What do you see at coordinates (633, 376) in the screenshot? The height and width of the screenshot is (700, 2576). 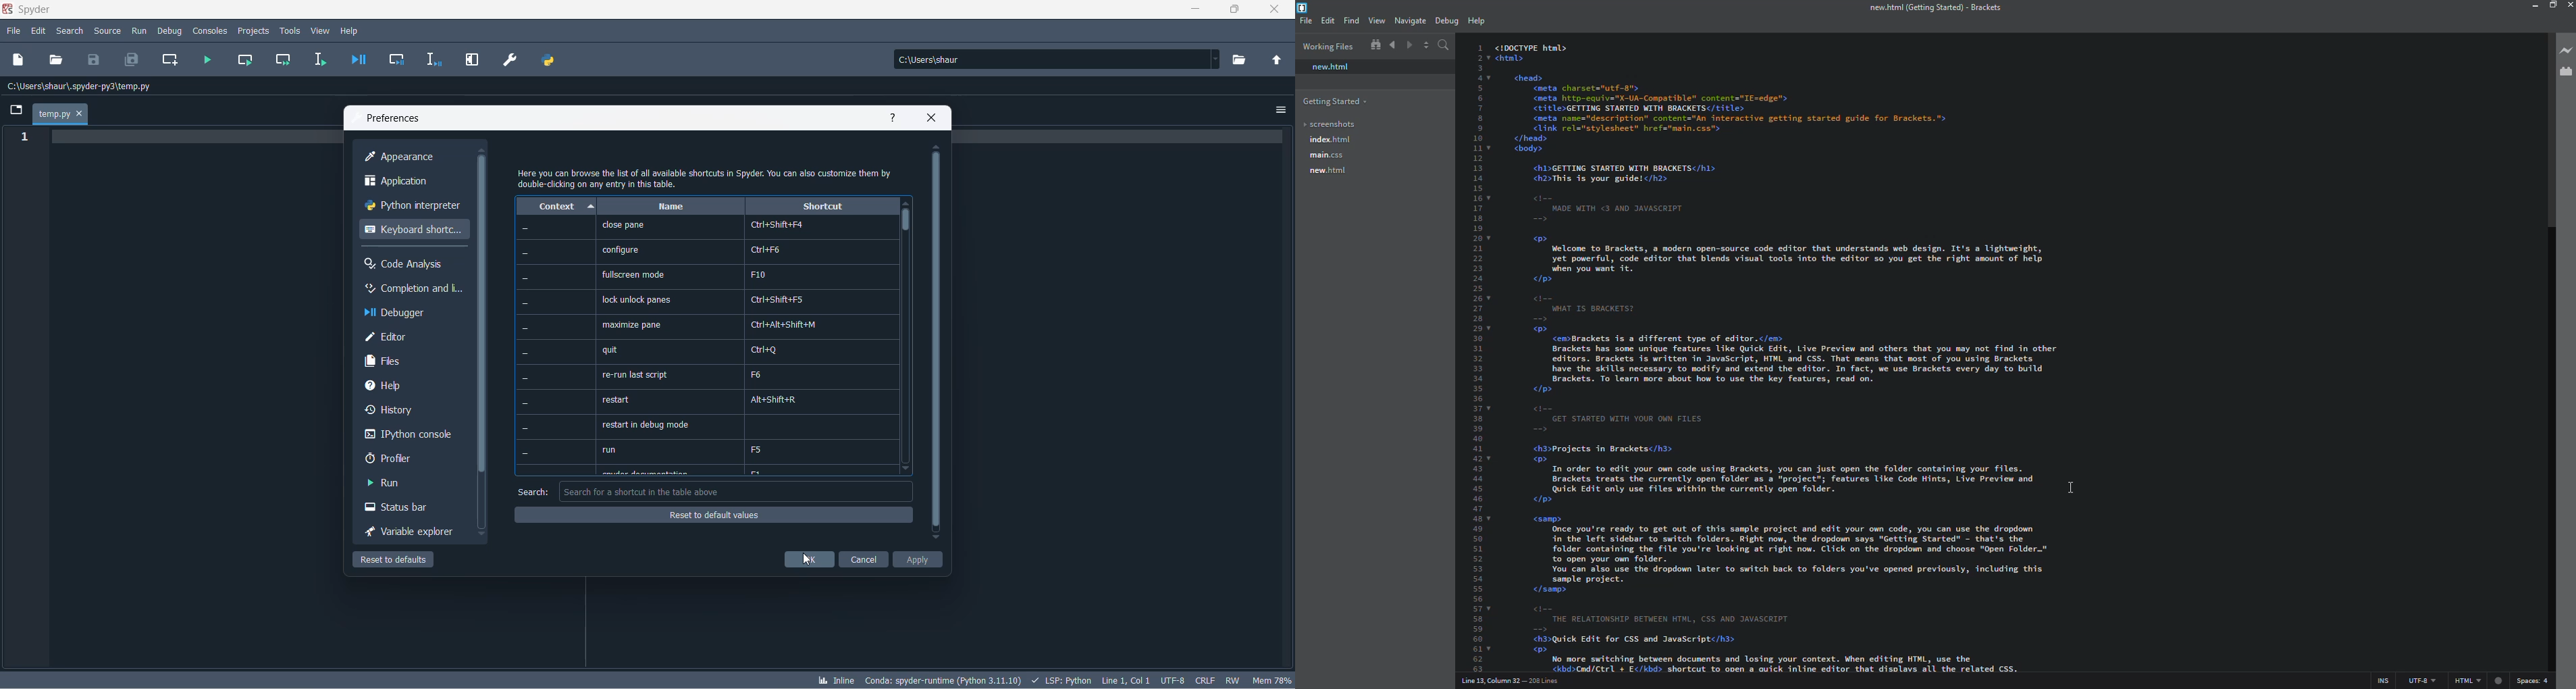 I see `re-run last script` at bounding box center [633, 376].